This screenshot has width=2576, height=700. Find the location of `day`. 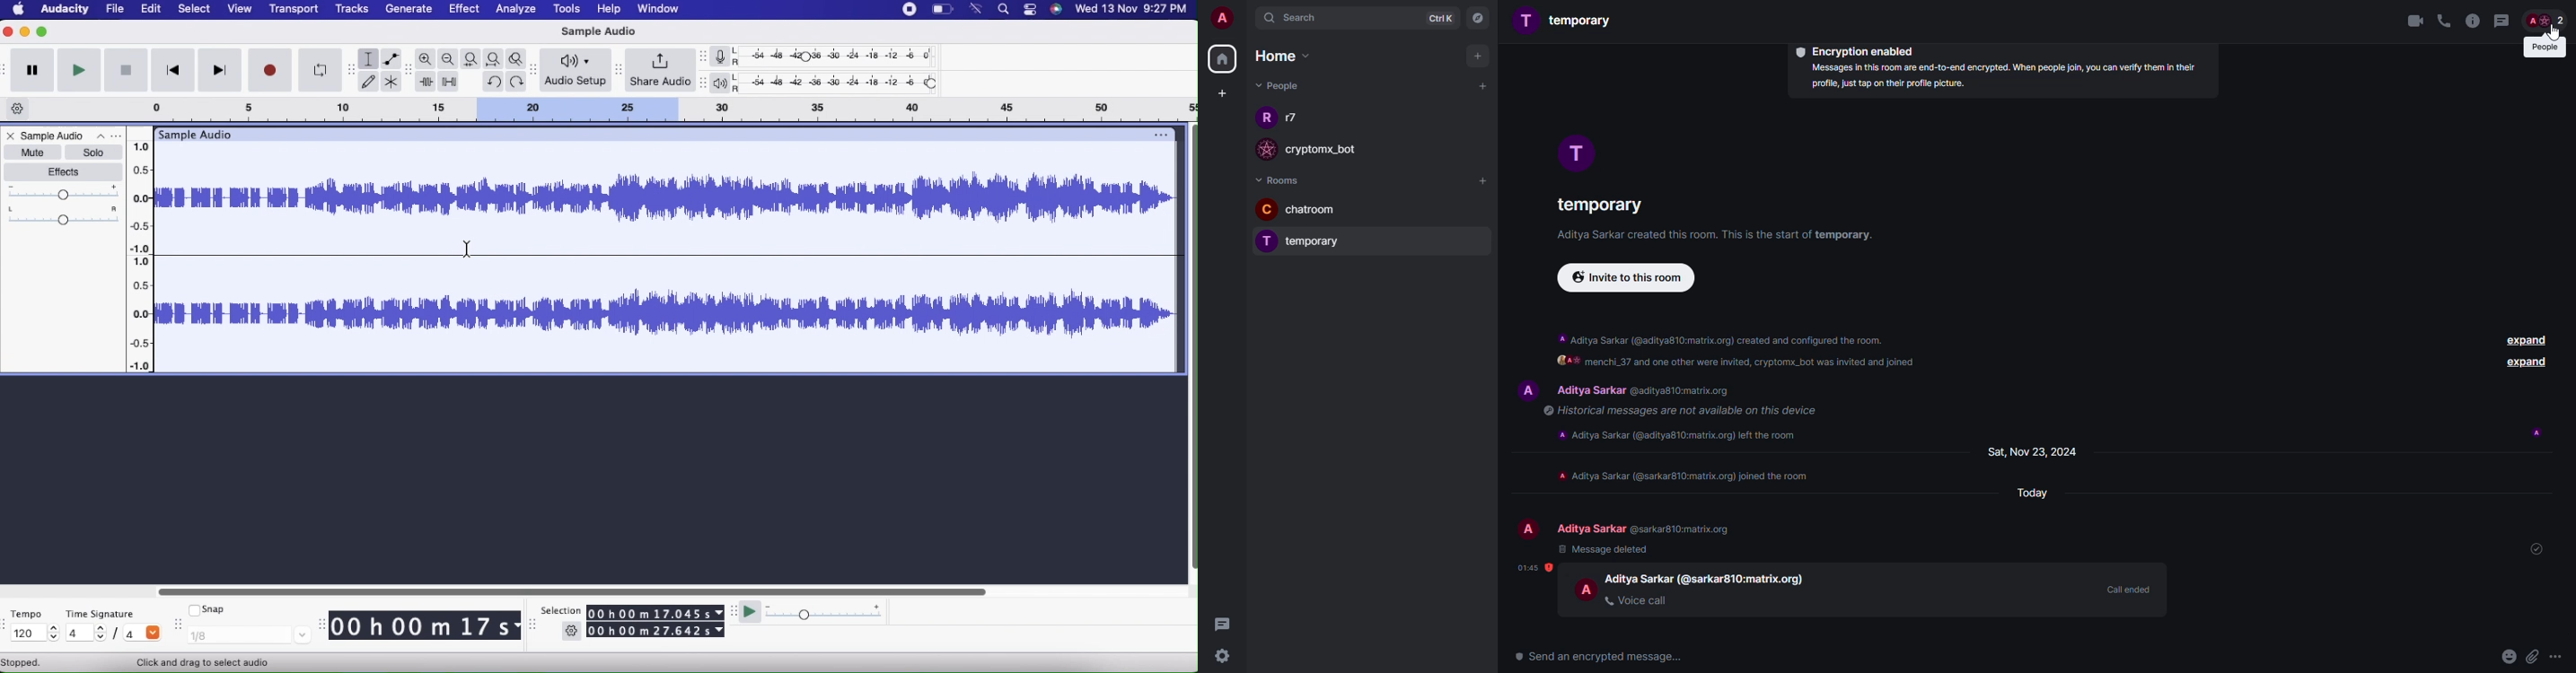

day is located at coordinates (2032, 451).